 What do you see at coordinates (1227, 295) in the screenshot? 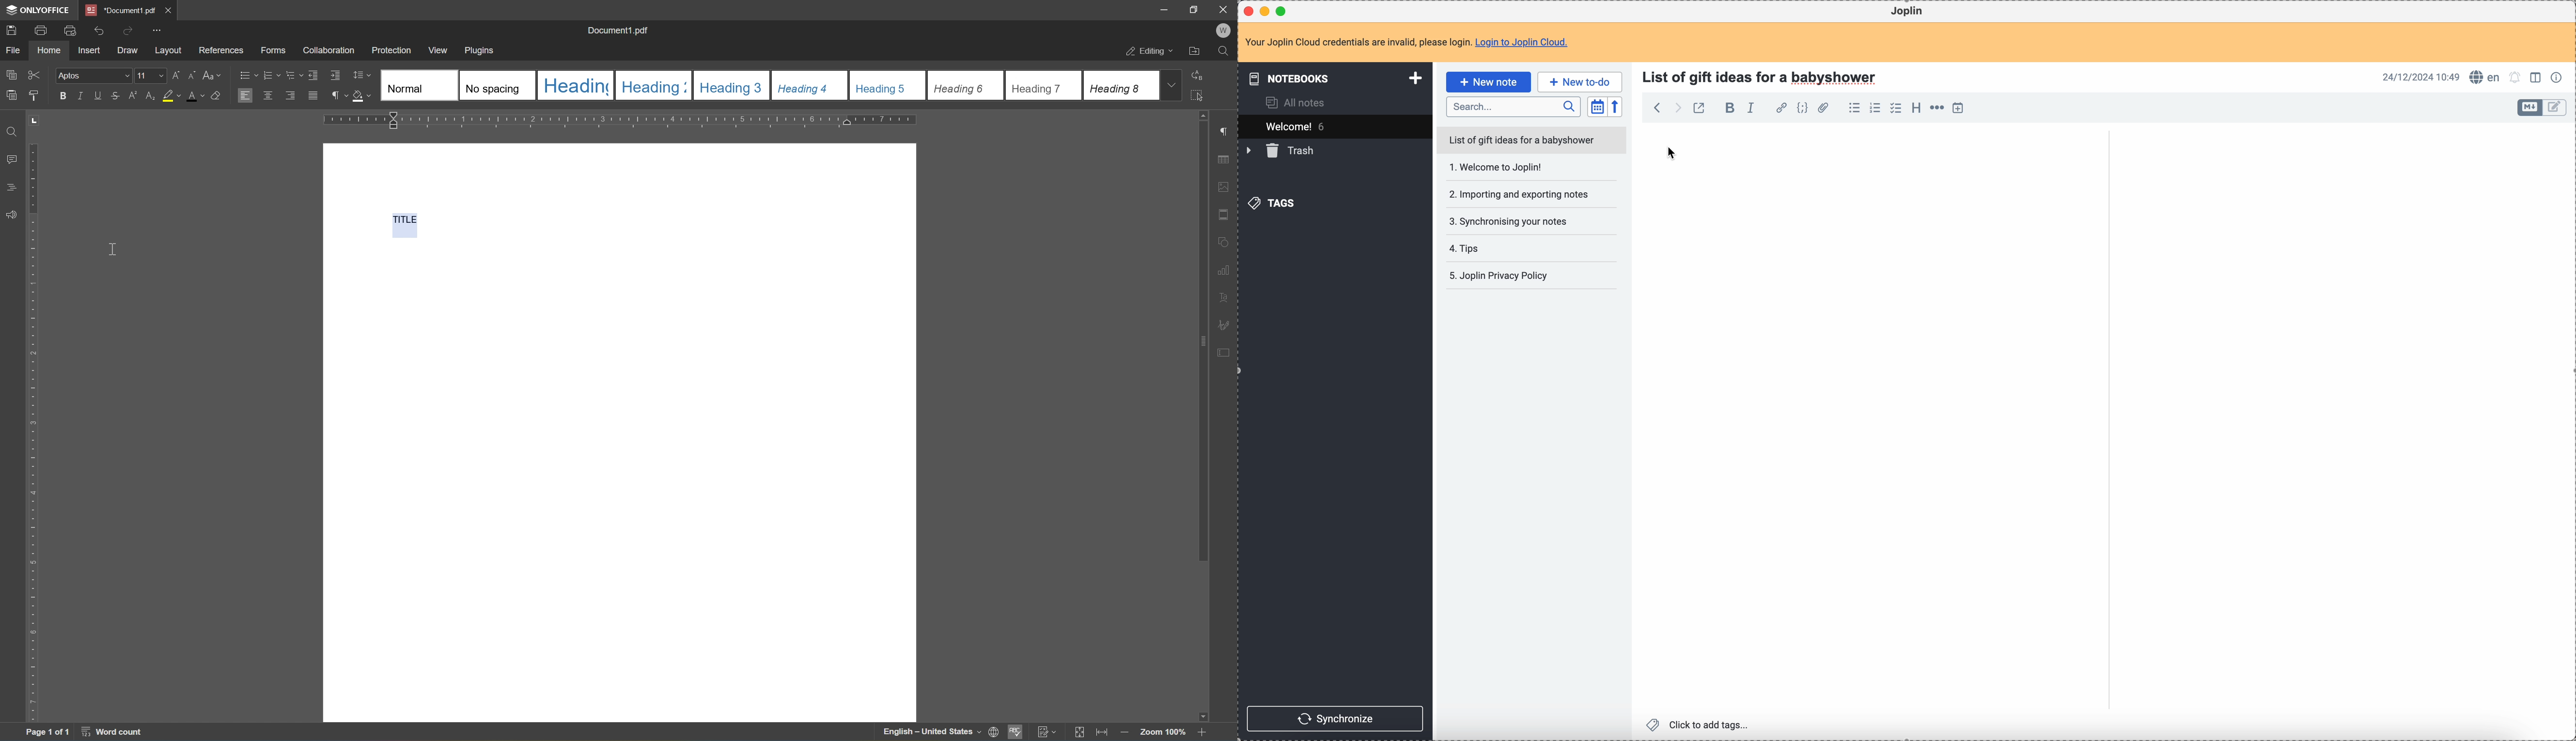
I see `text art settings` at bounding box center [1227, 295].